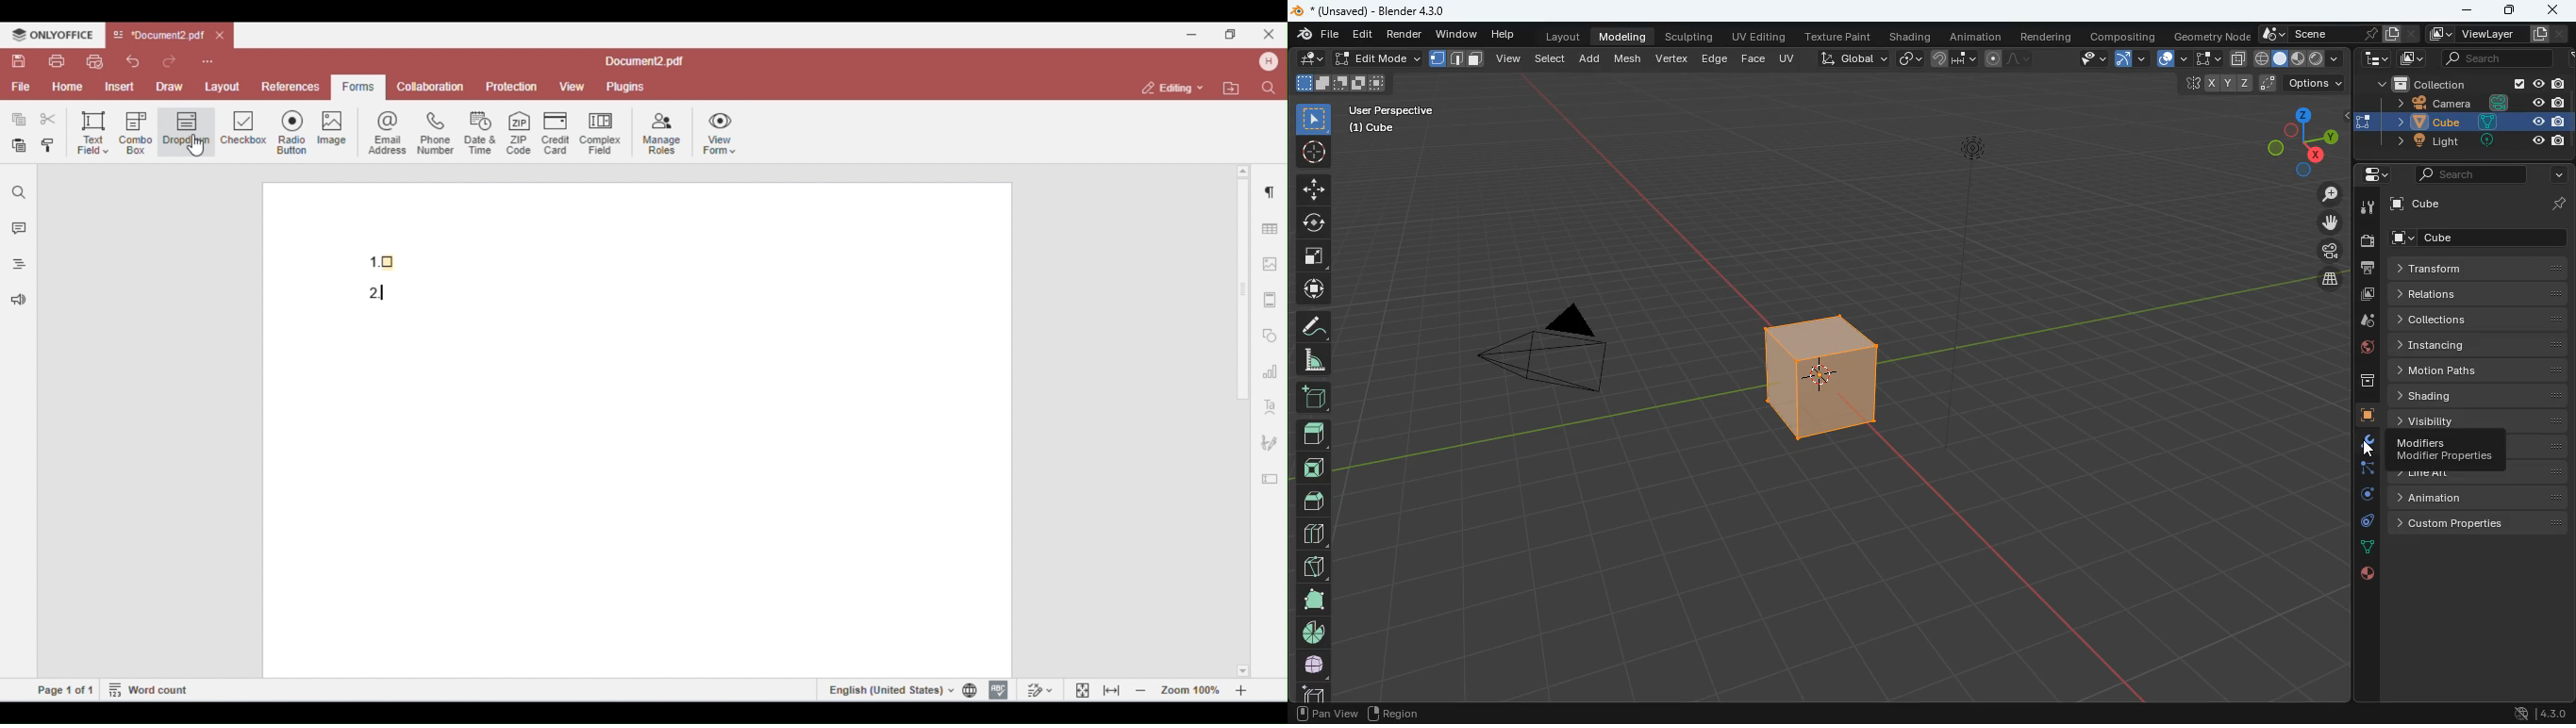 This screenshot has width=2576, height=728. Describe the element at coordinates (2290, 140) in the screenshot. I see `dimensions` at that location.